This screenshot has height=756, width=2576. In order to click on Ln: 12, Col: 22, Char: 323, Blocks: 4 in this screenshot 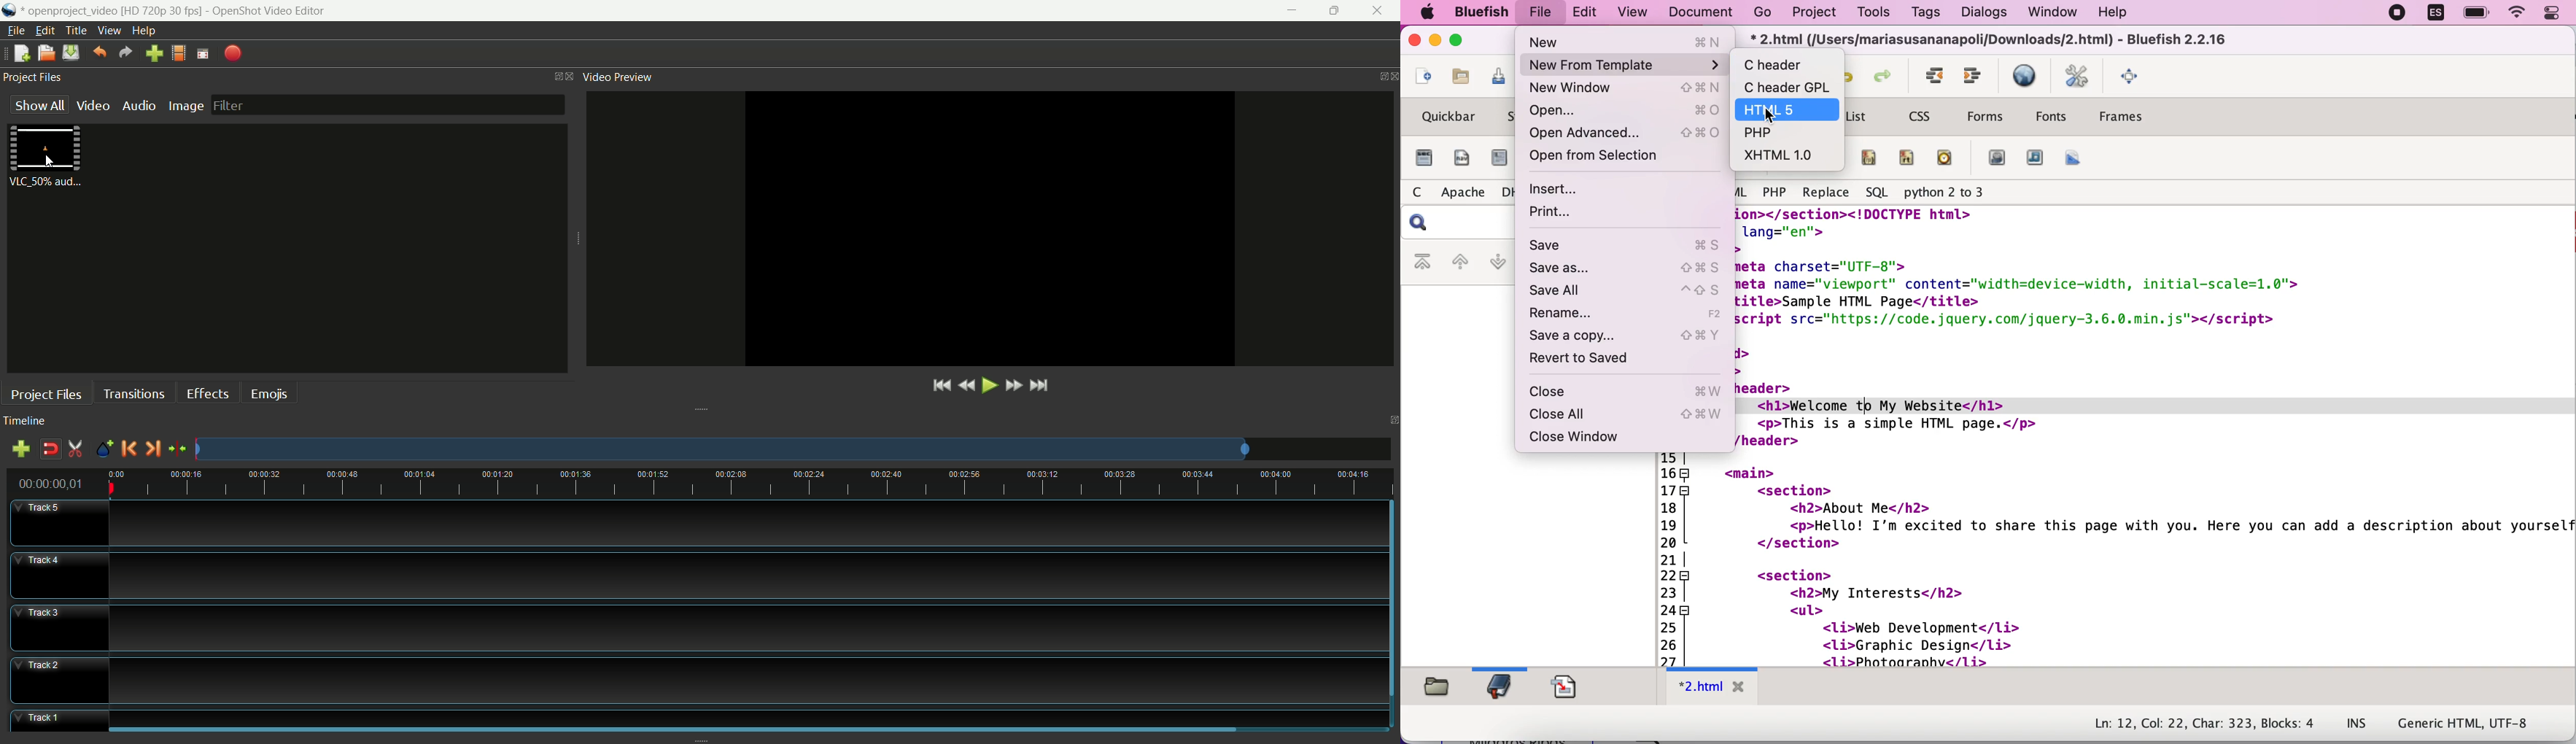, I will do `click(2199, 721)`.